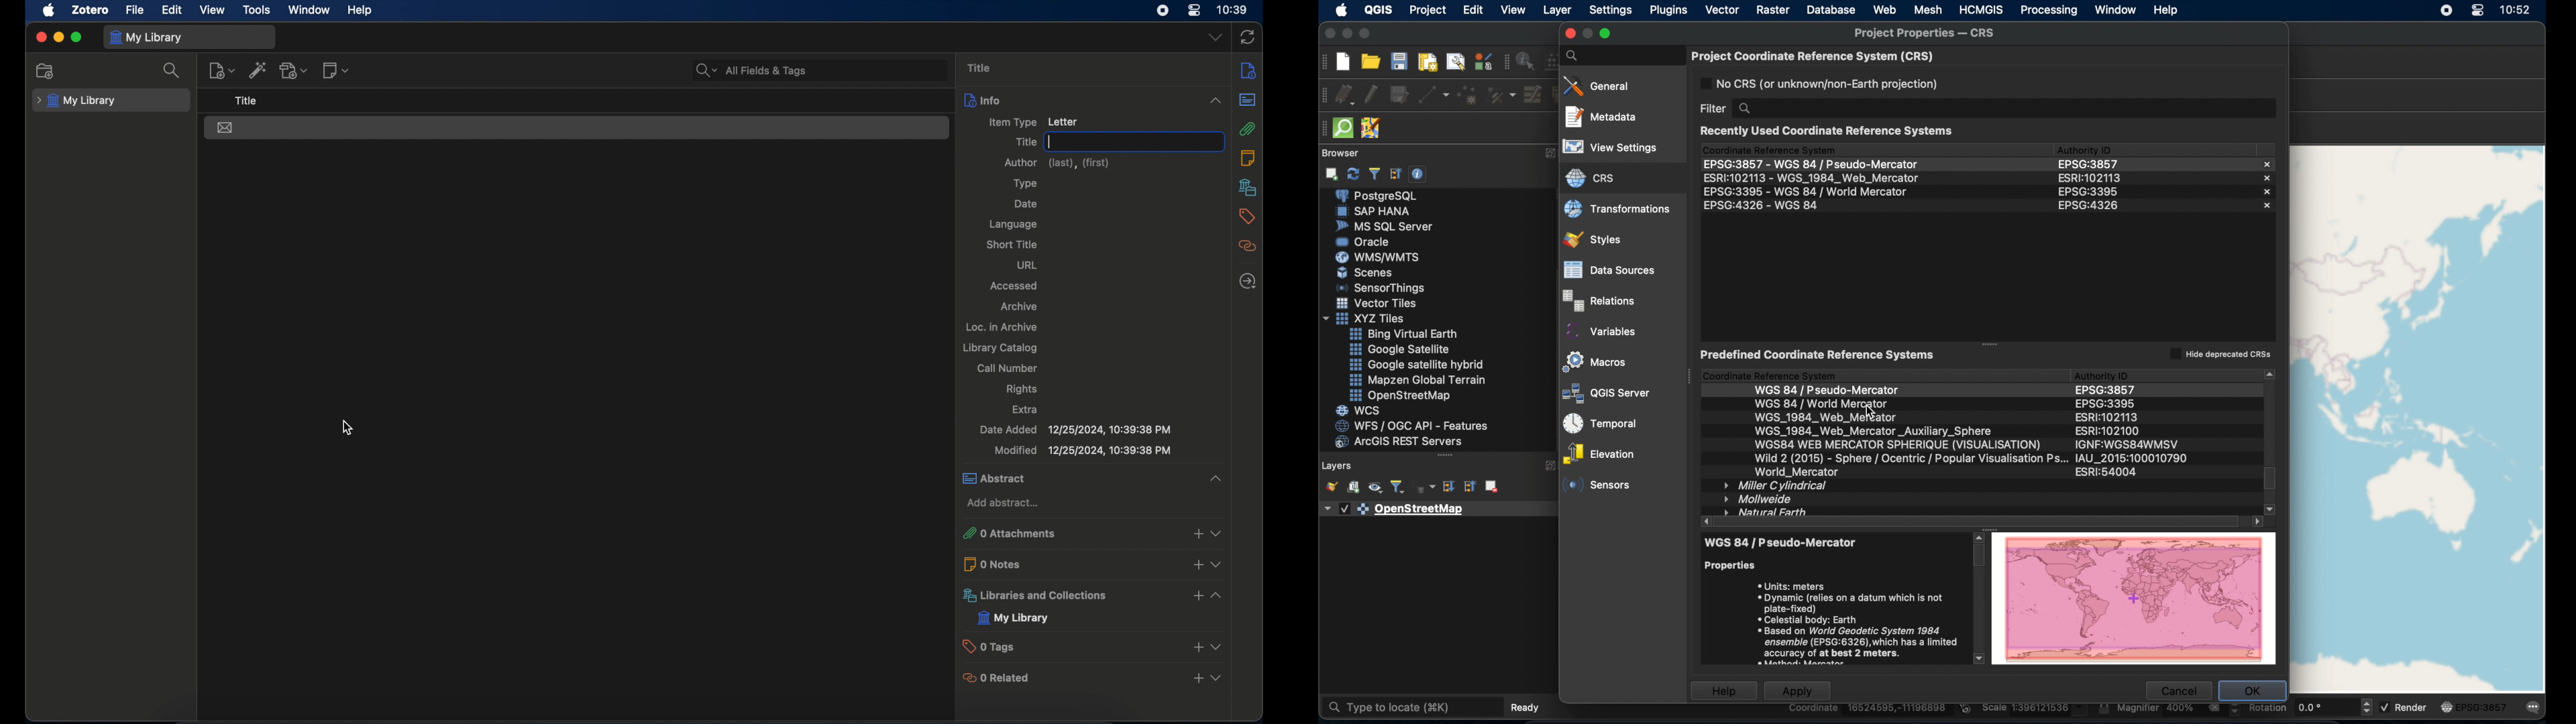 The image size is (2576, 728). I want to click on EPSG:3395 - WGS 84 / World Mercator, so click(1806, 191).